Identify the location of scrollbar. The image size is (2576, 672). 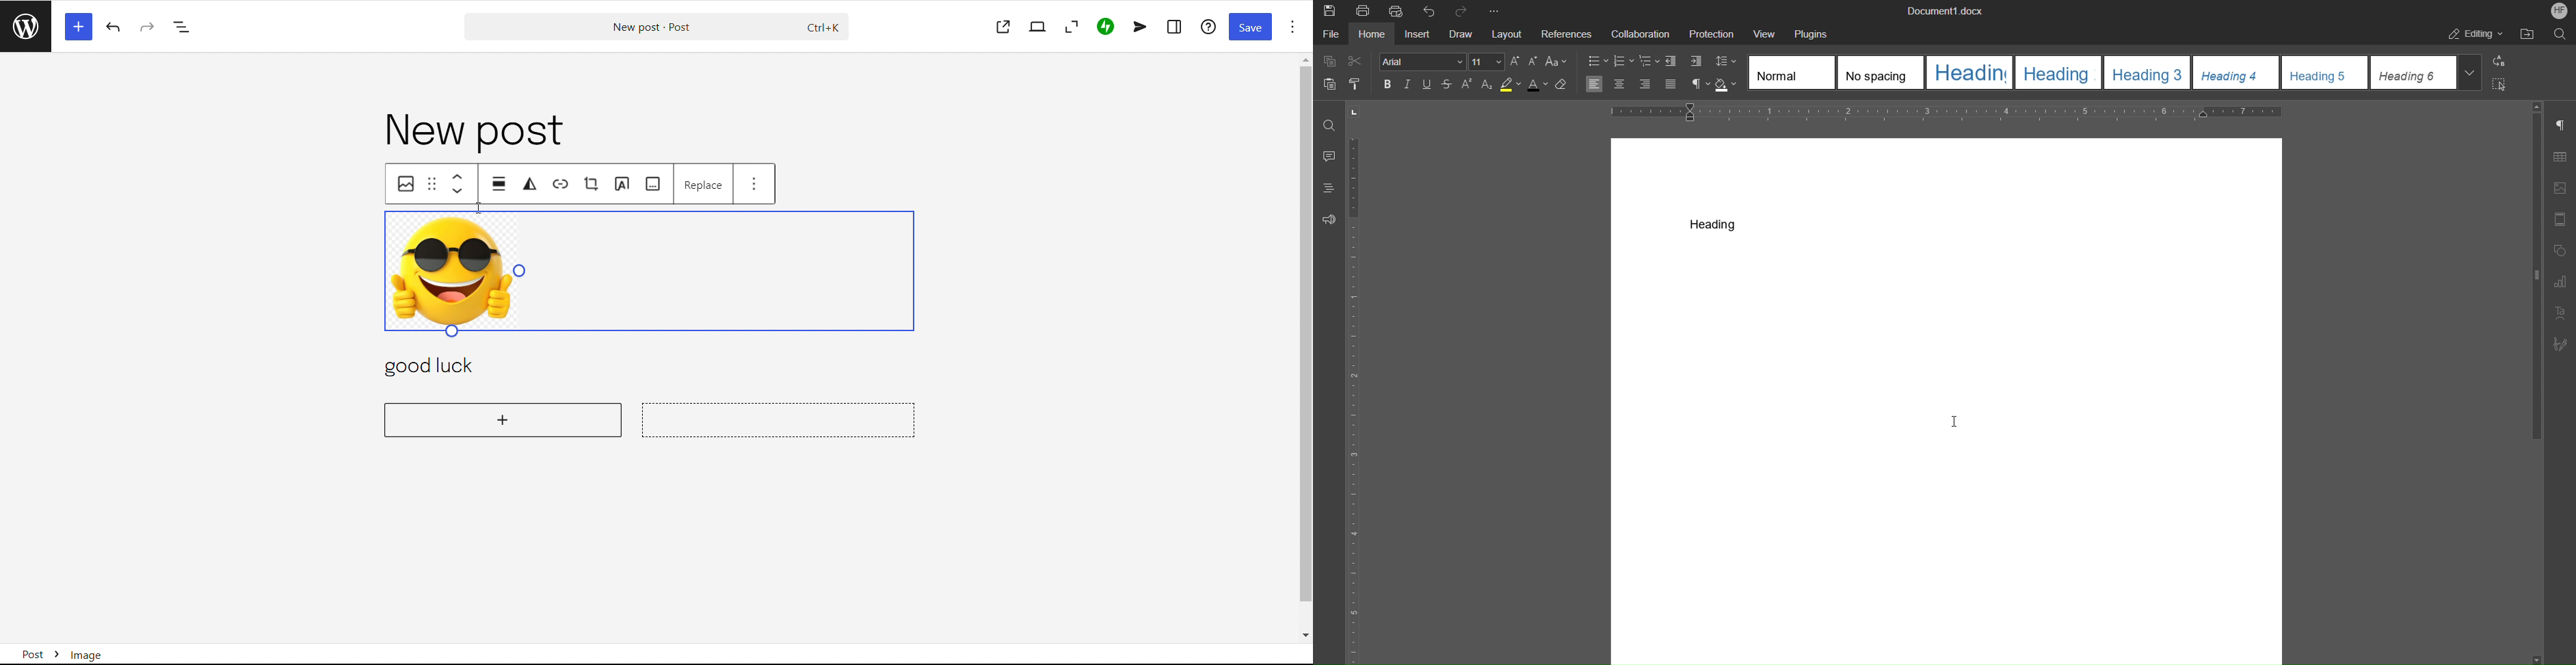
(1303, 350).